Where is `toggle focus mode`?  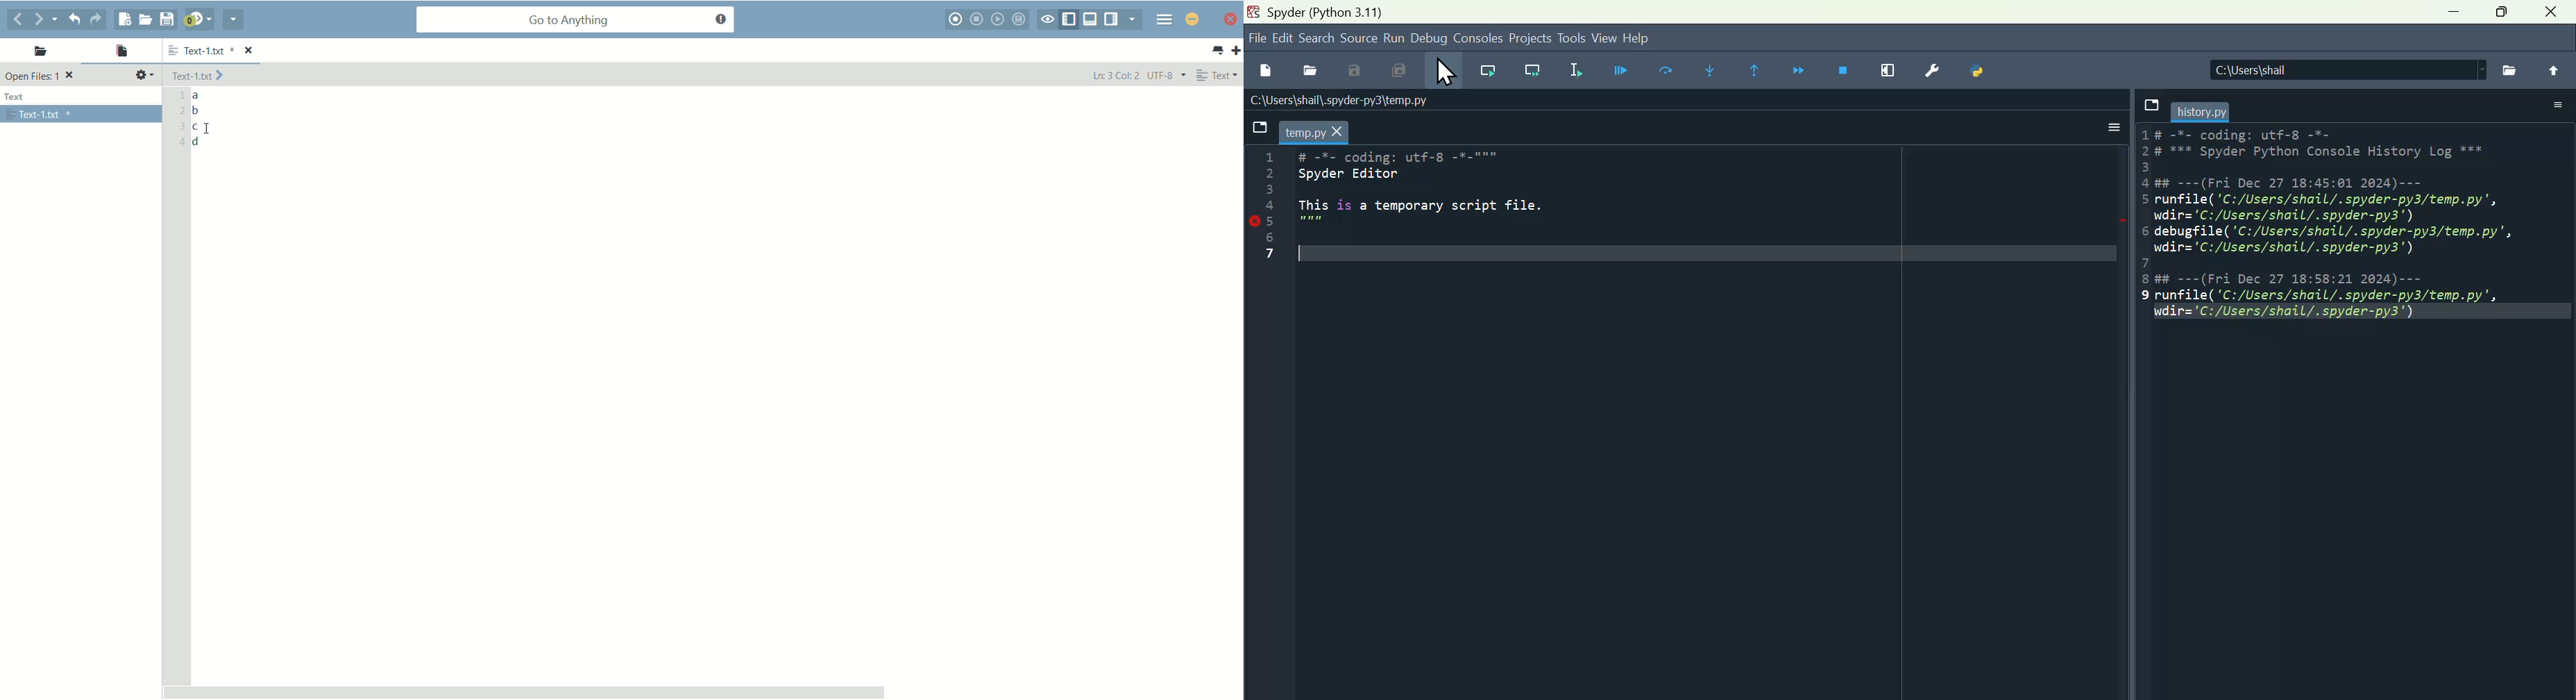
toggle focus mode is located at coordinates (1048, 20).